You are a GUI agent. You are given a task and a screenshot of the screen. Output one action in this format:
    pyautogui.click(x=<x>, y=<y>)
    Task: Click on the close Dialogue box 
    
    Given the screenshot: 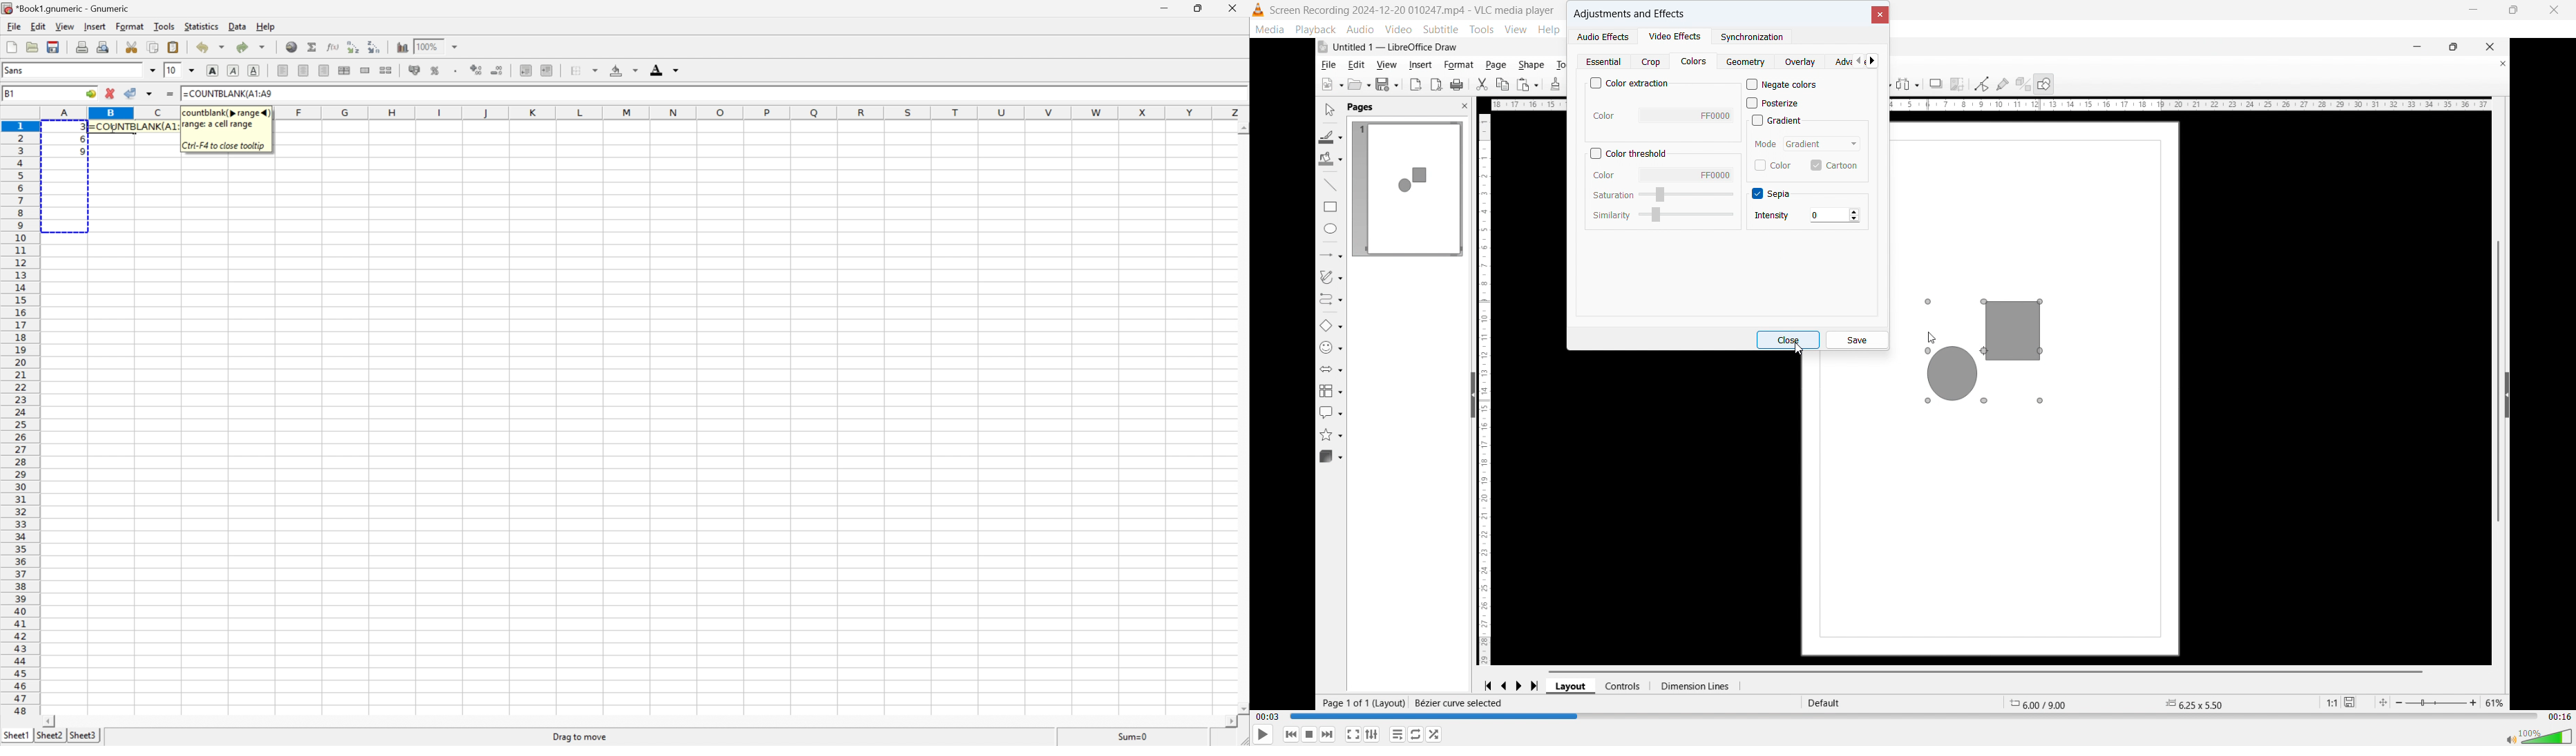 What is the action you would take?
    pyautogui.click(x=1881, y=15)
    